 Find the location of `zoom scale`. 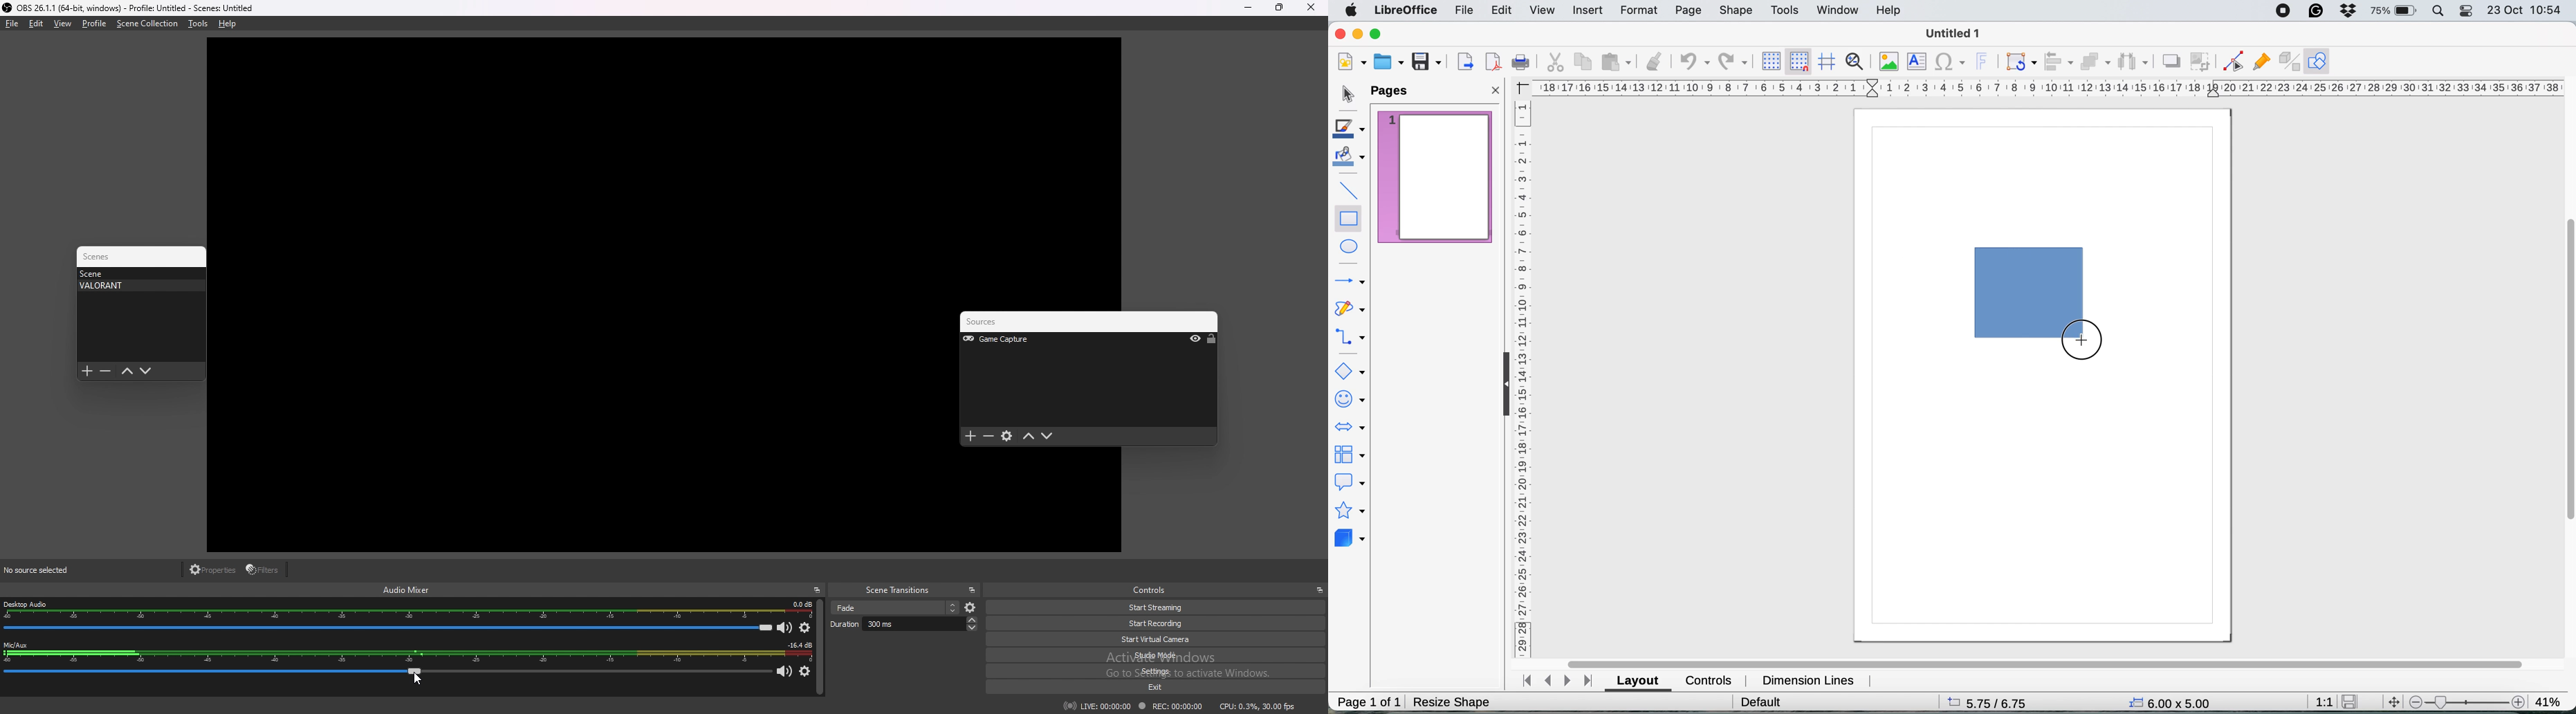

zoom scale is located at coordinates (2467, 700).